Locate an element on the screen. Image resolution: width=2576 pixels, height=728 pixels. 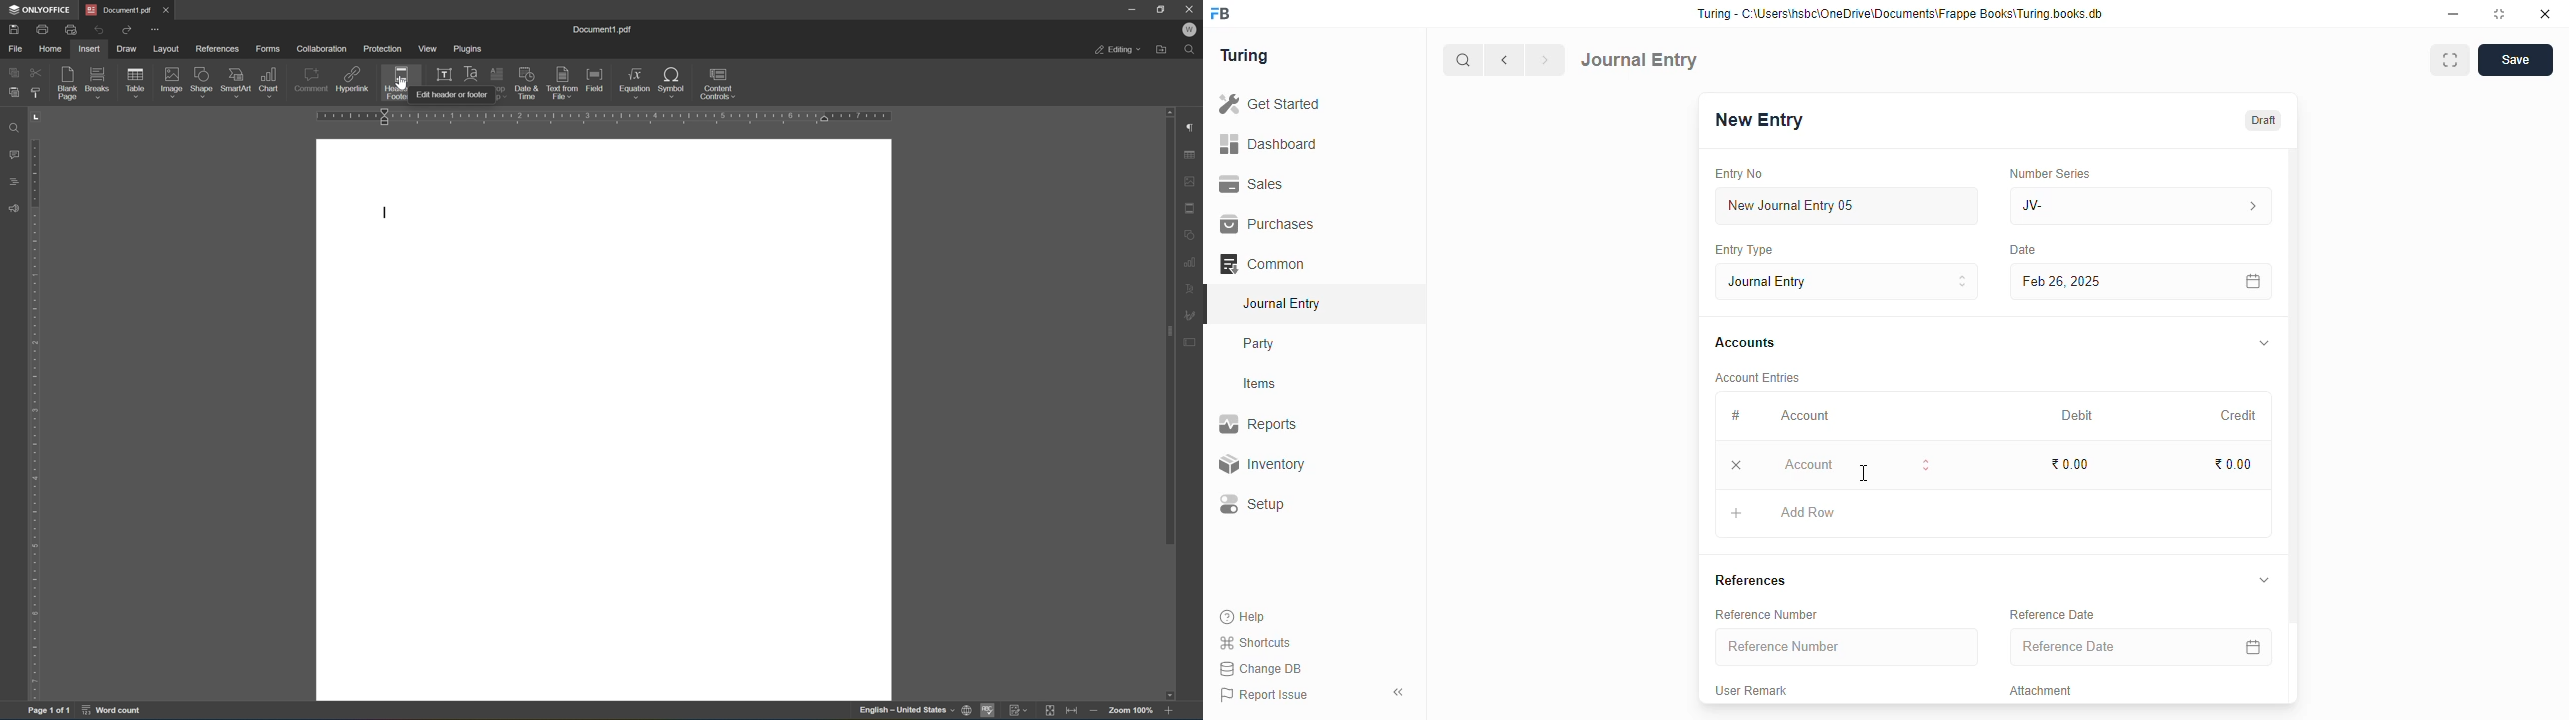
header & footer is located at coordinates (395, 84).